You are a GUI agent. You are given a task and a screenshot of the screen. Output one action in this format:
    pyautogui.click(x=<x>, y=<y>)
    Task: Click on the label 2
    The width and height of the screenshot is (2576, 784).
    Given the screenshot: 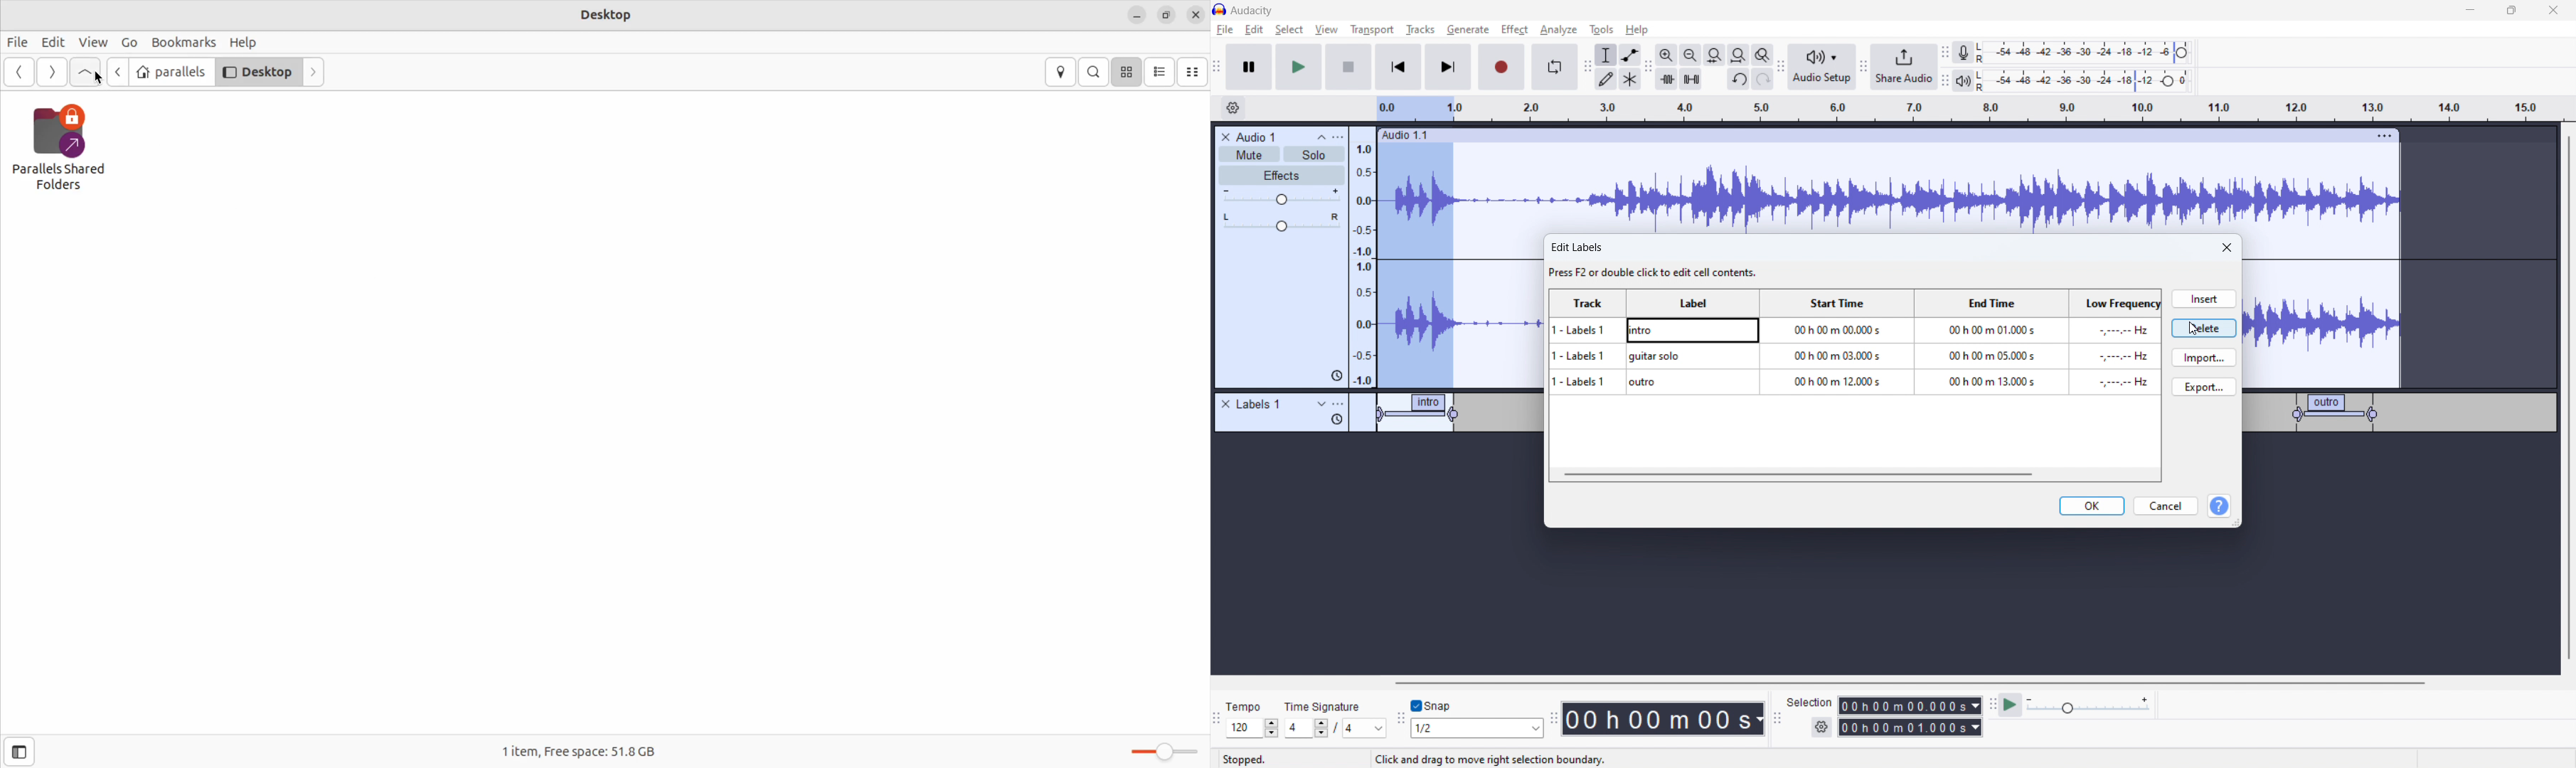 What is the action you would take?
    pyautogui.click(x=1677, y=414)
    